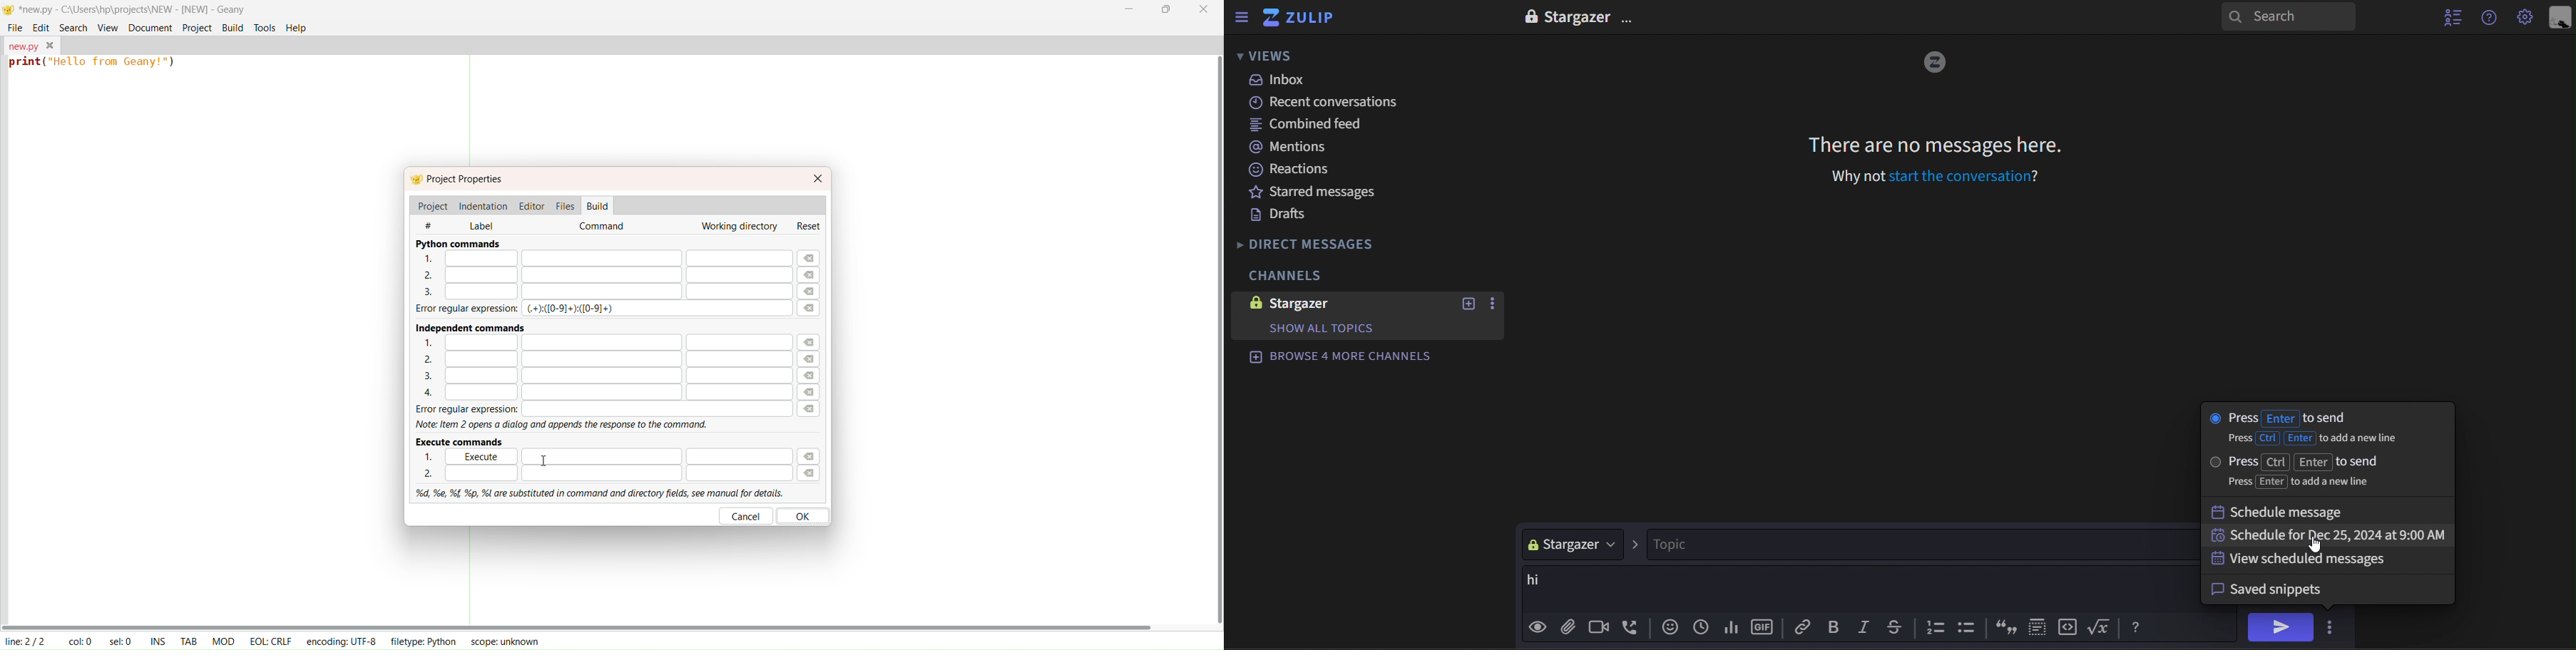 The image size is (2576, 672). Describe the element at coordinates (502, 641) in the screenshot. I see `scope: unknown` at that location.